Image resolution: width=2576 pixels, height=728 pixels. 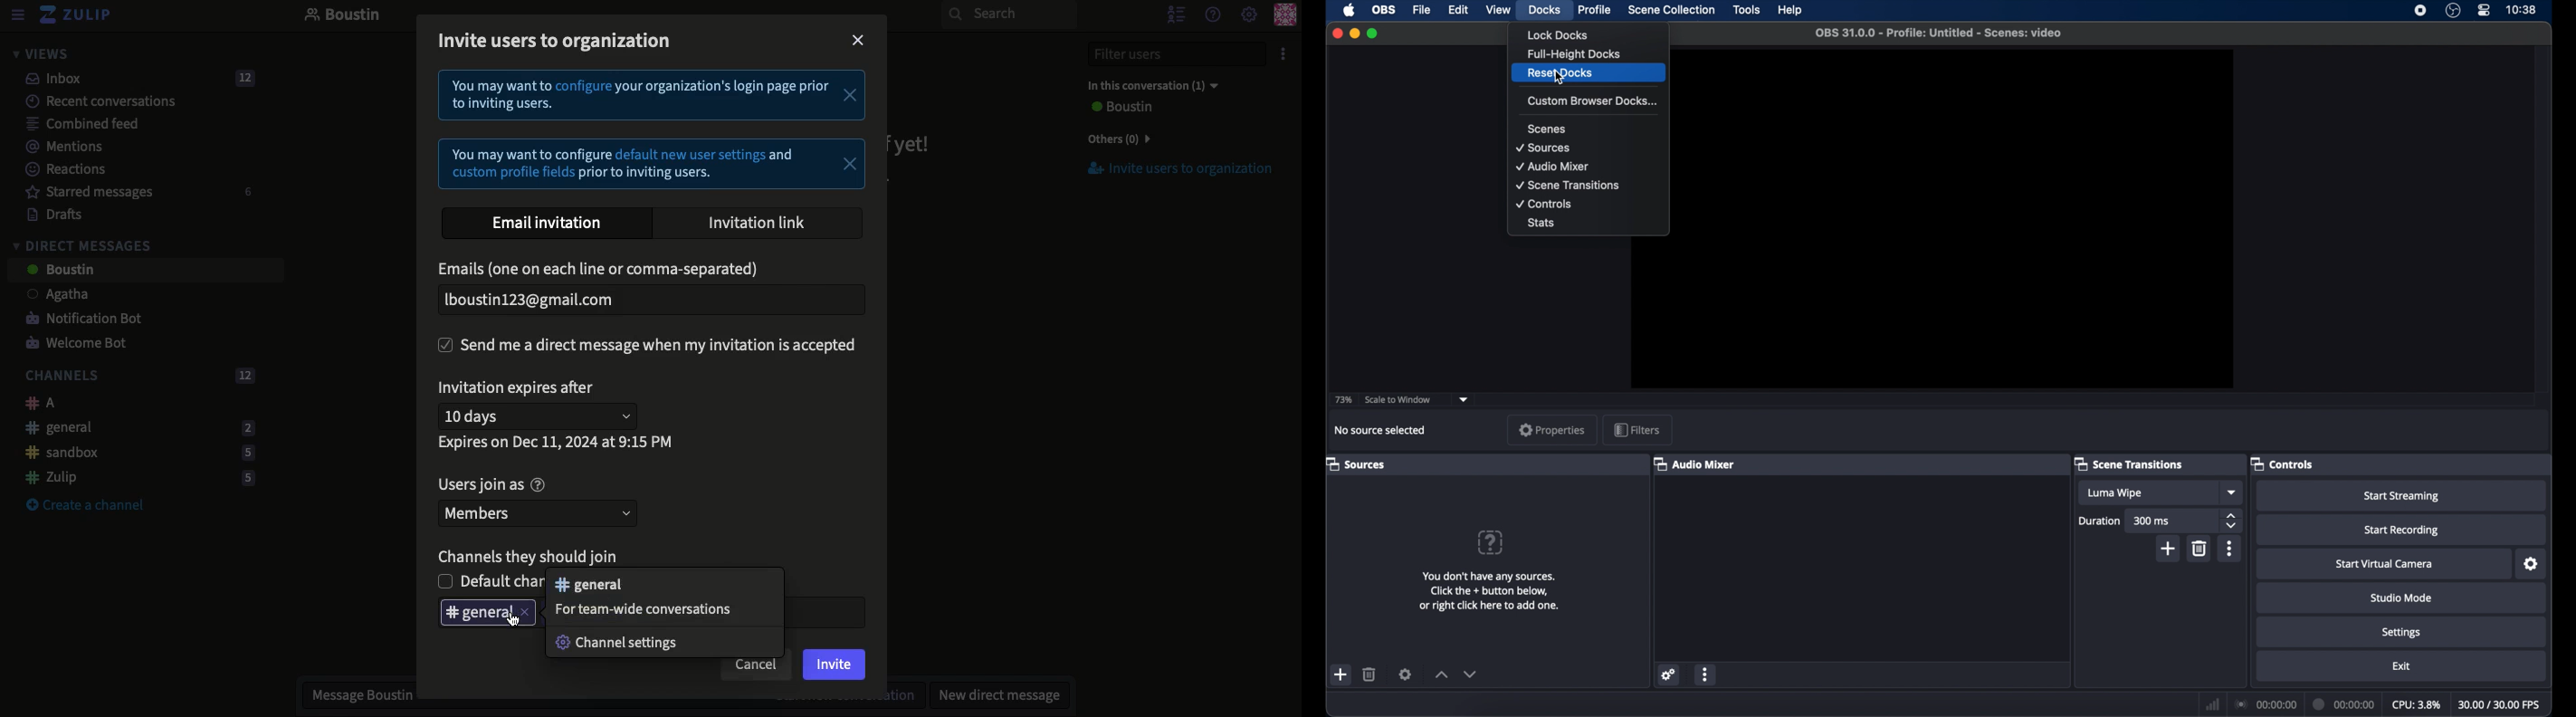 I want to click on audio mixer, so click(x=1554, y=167).